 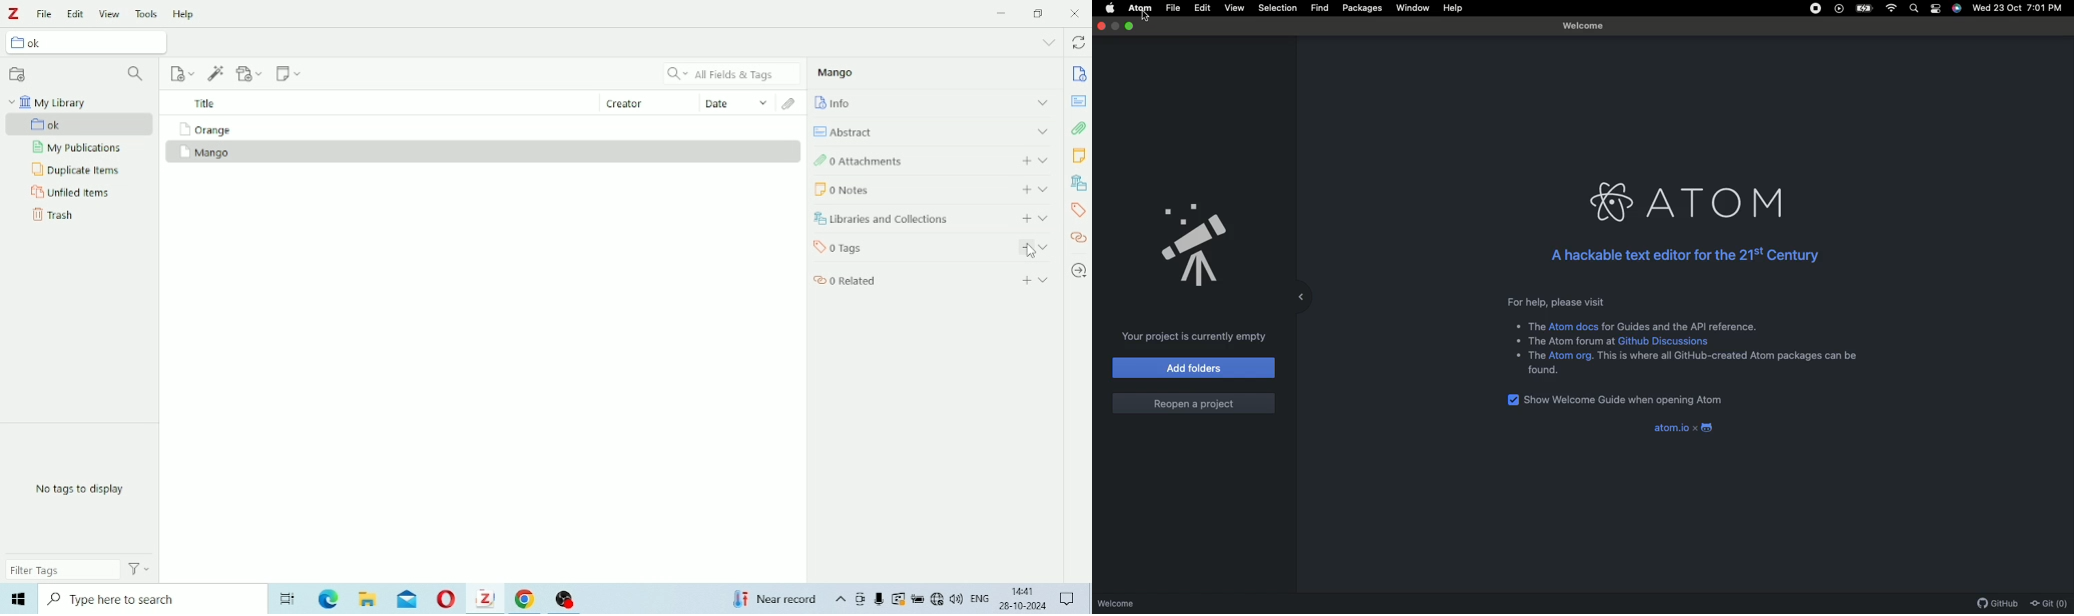 I want to click on Apple logo, so click(x=1106, y=8).